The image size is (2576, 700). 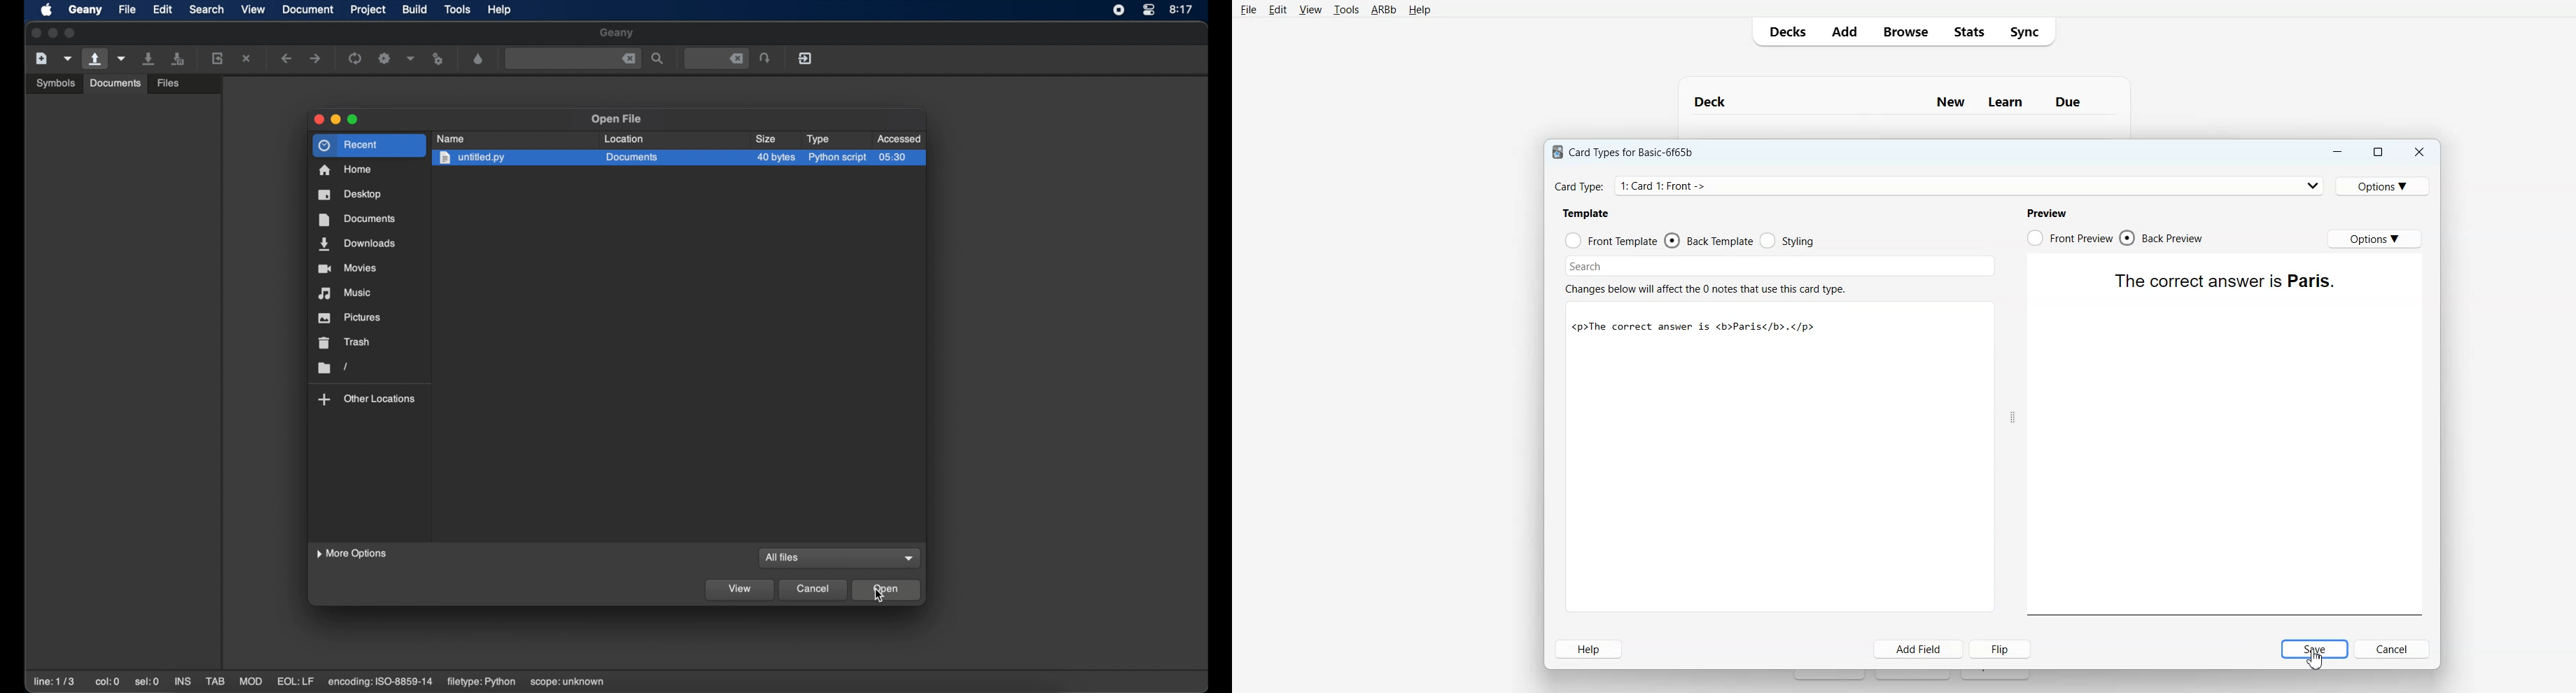 I want to click on Help, so click(x=1589, y=649).